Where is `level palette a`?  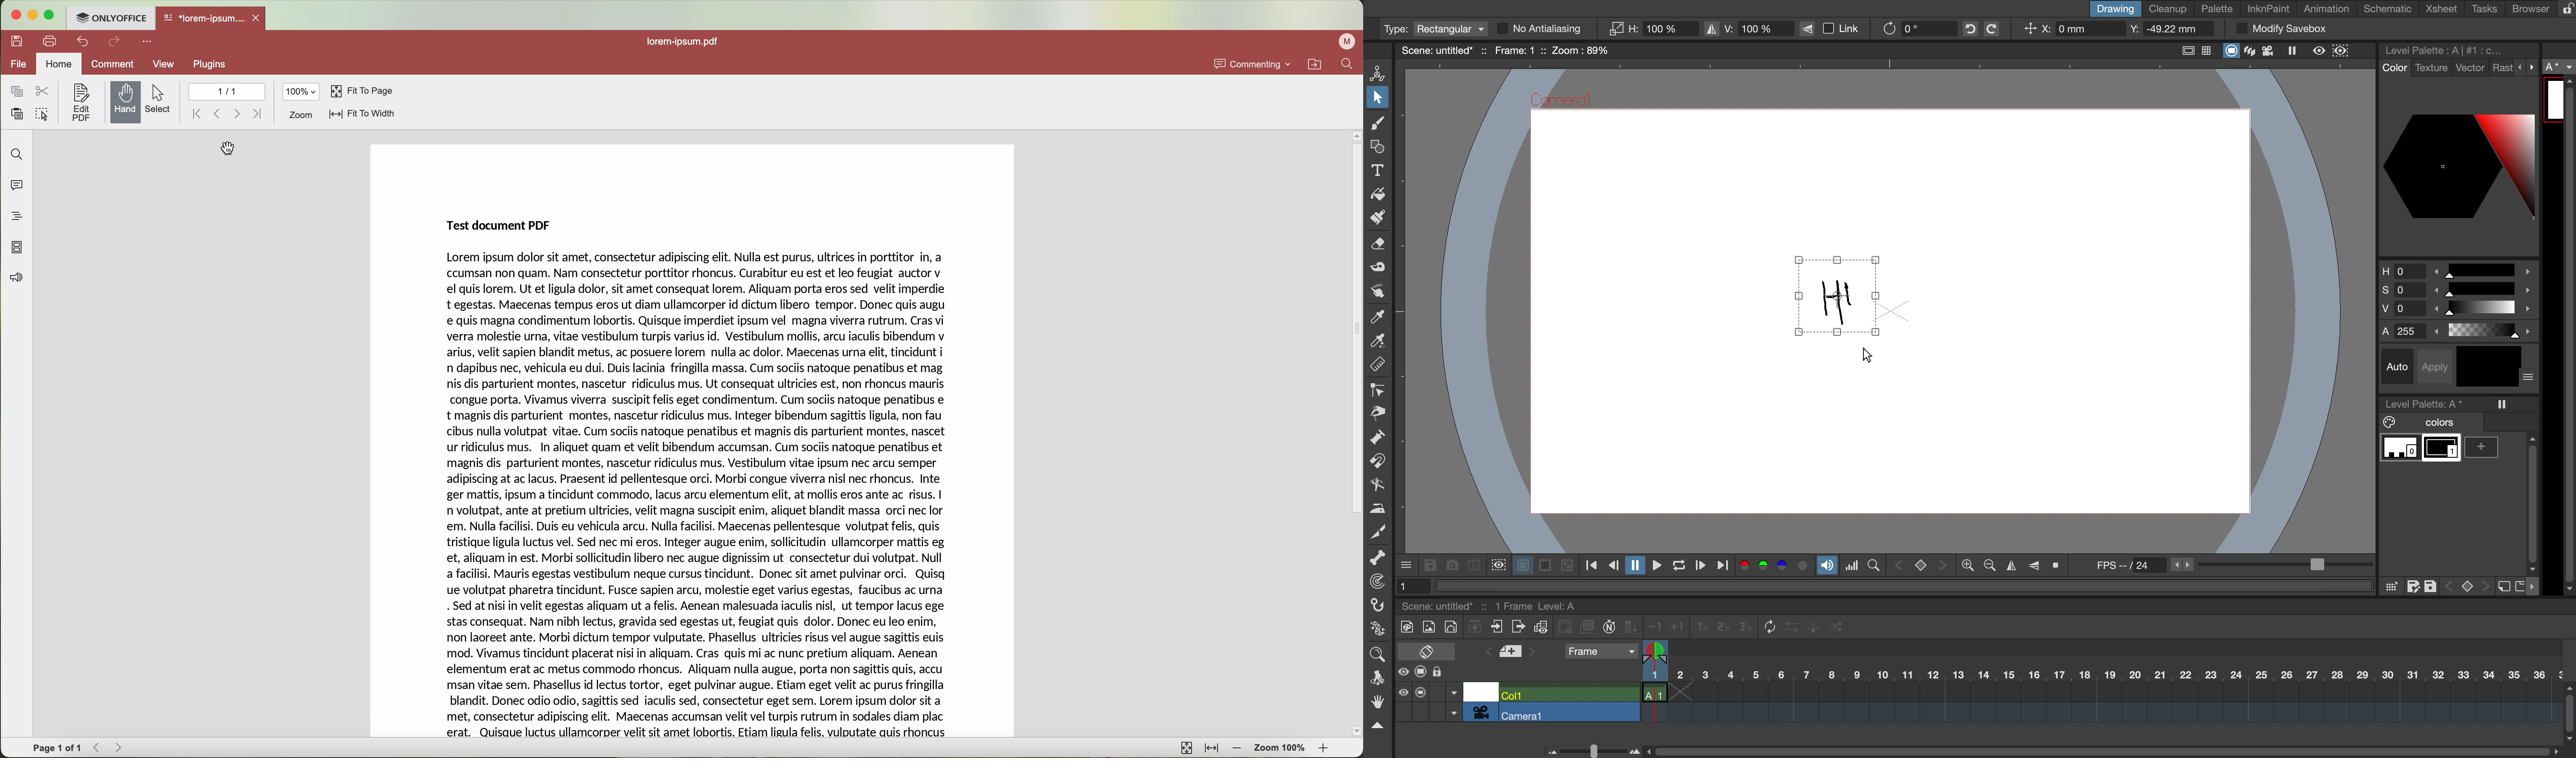
level palette a is located at coordinates (2428, 402).